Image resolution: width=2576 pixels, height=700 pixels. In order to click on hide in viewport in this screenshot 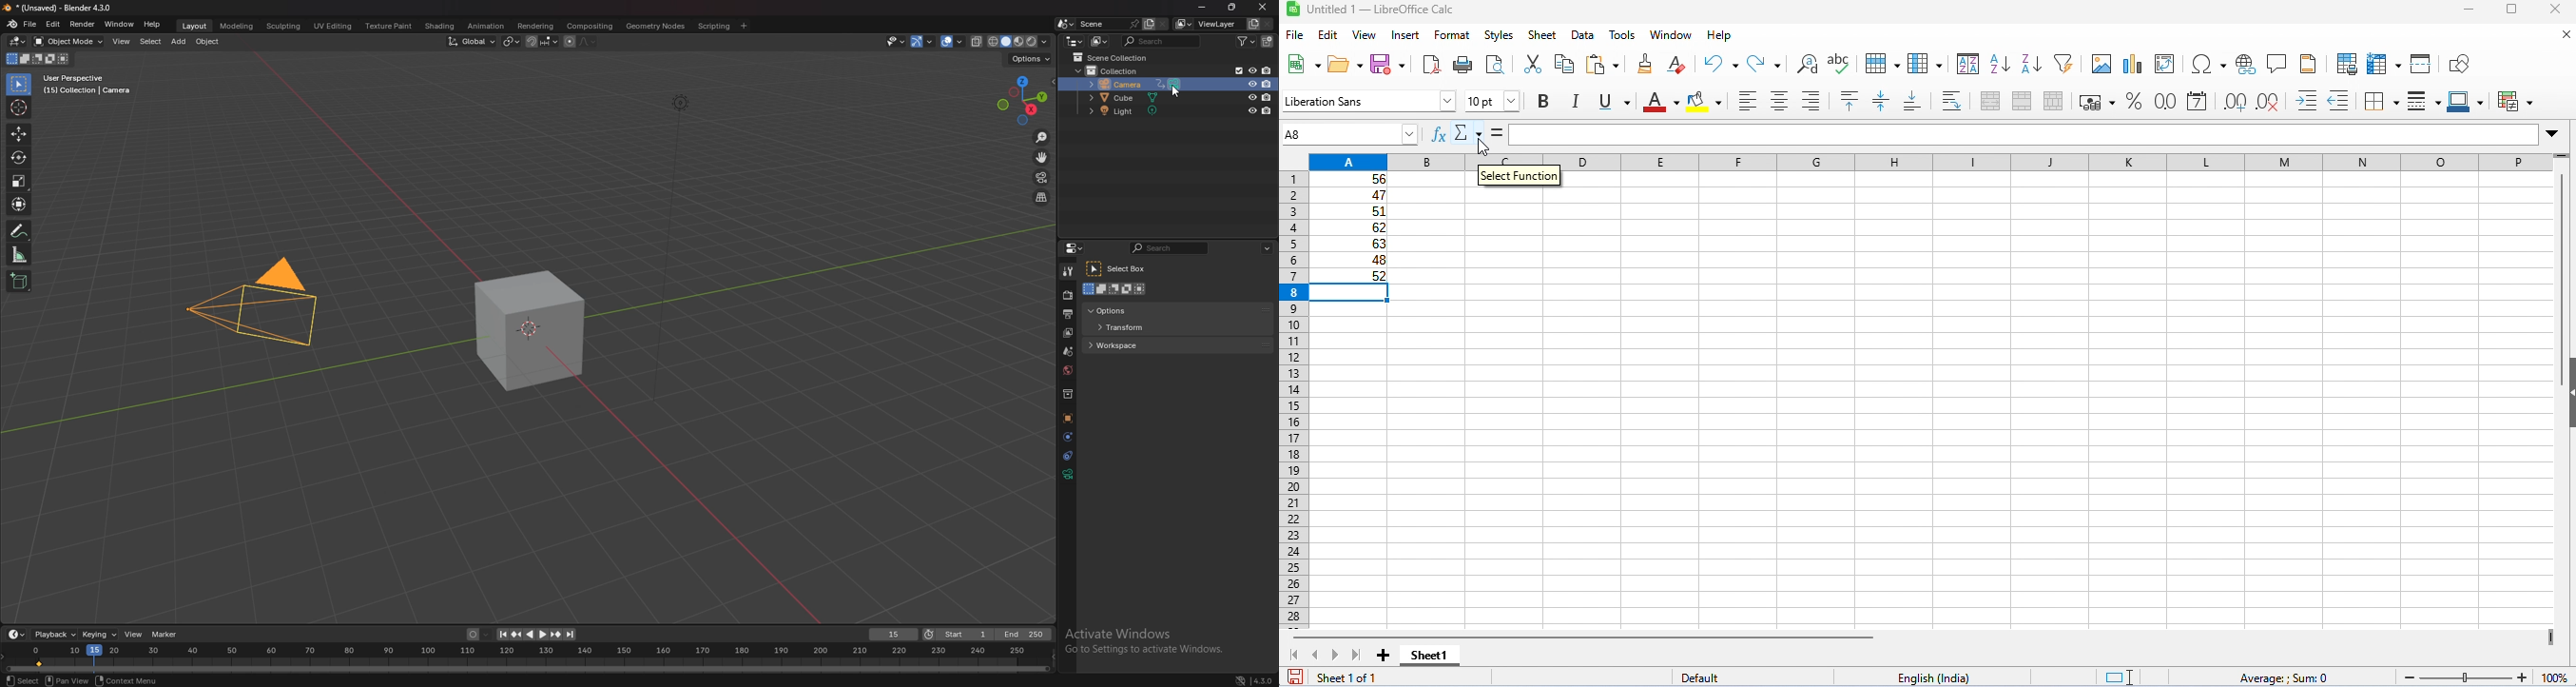, I will do `click(1252, 71)`.